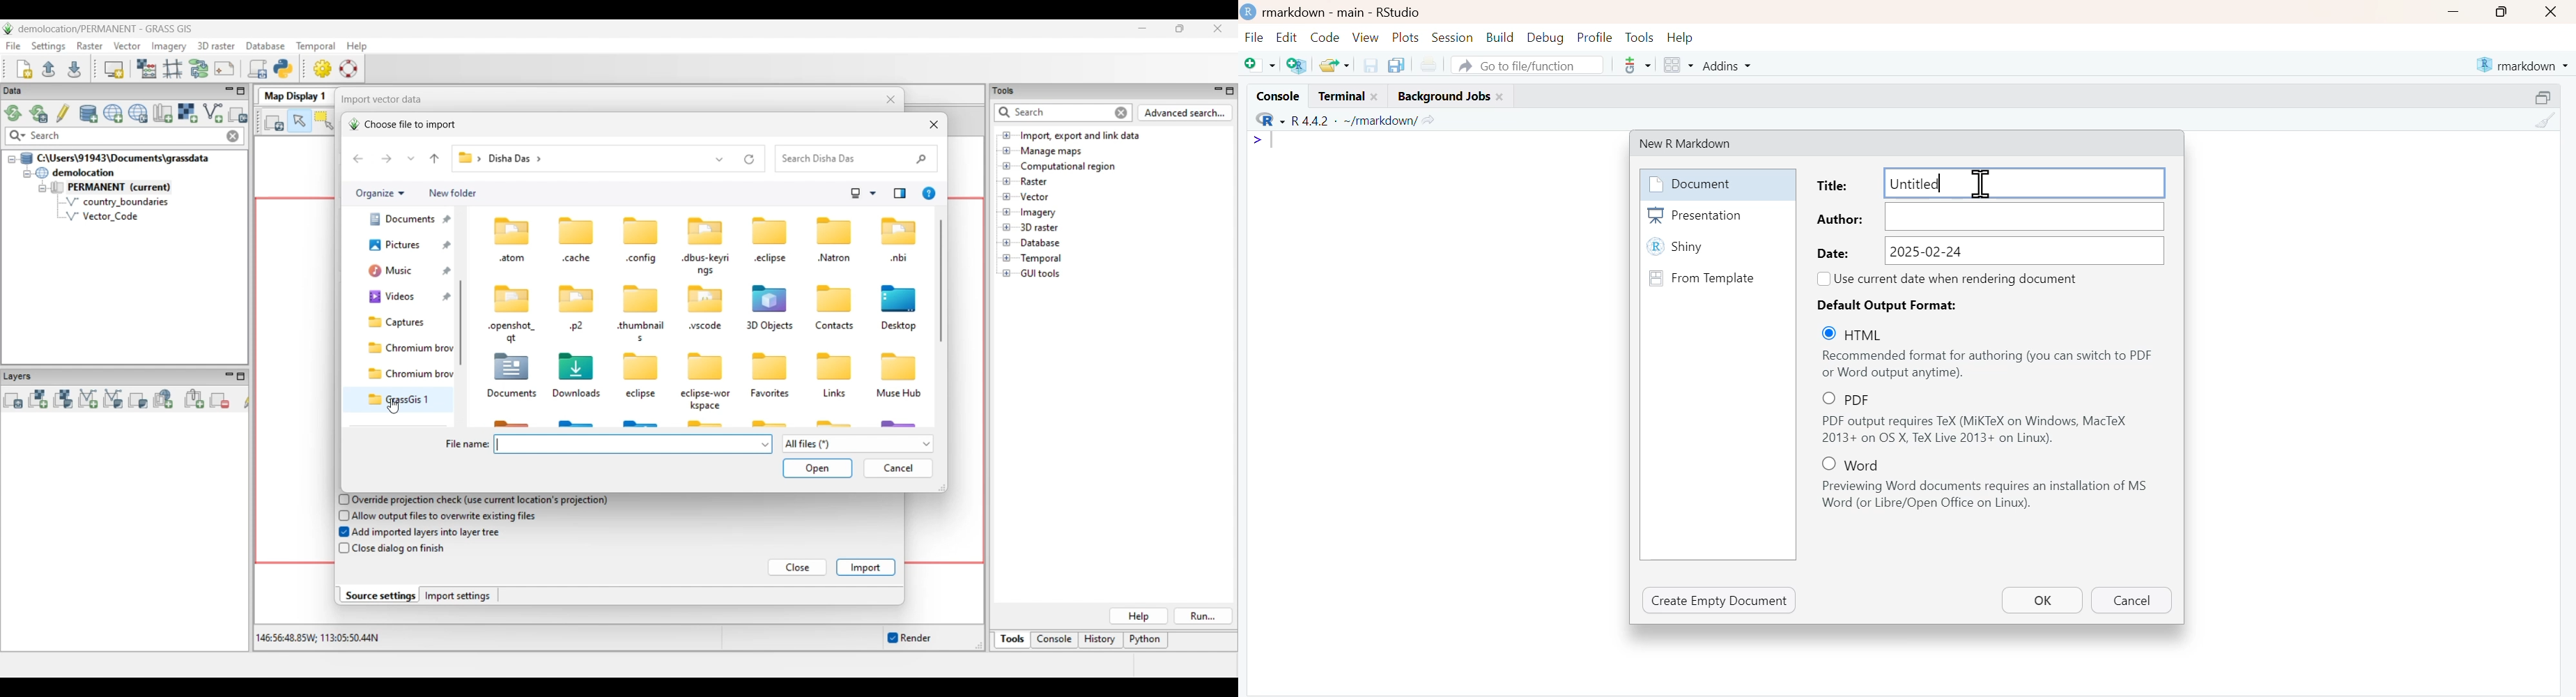 The image size is (2576, 700). What do you see at coordinates (1370, 65) in the screenshot?
I see `Save current document` at bounding box center [1370, 65].